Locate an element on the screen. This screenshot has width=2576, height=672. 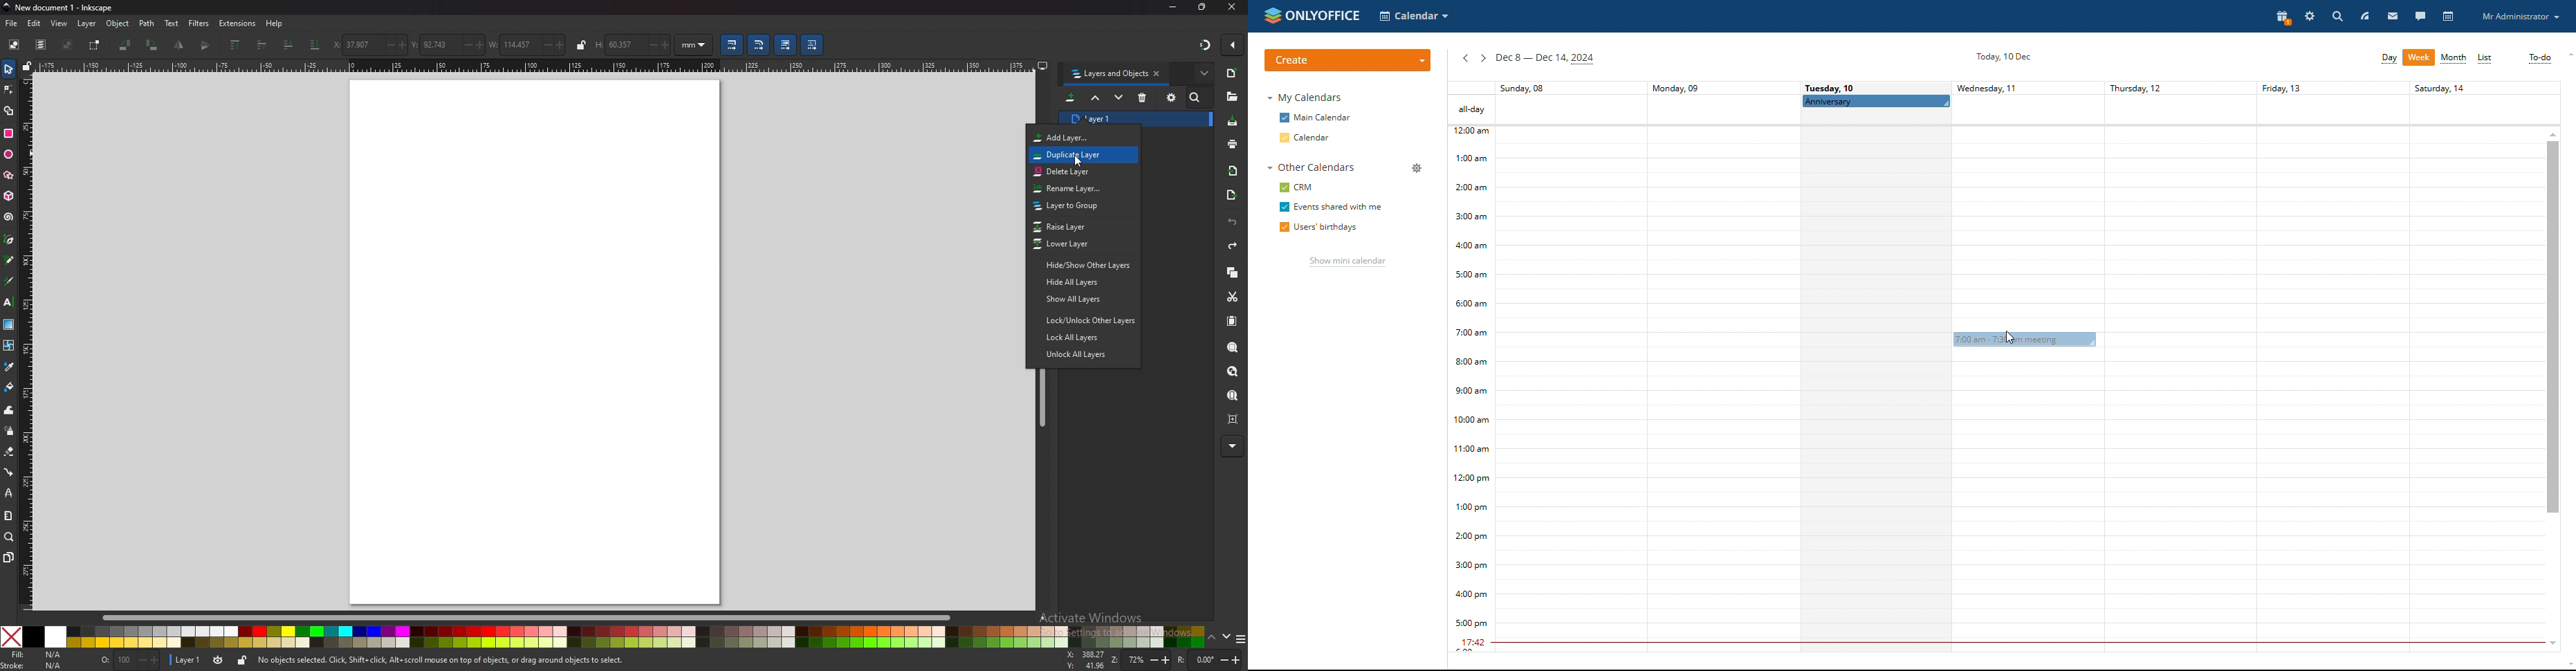
node is located at coordinates (9, 90).